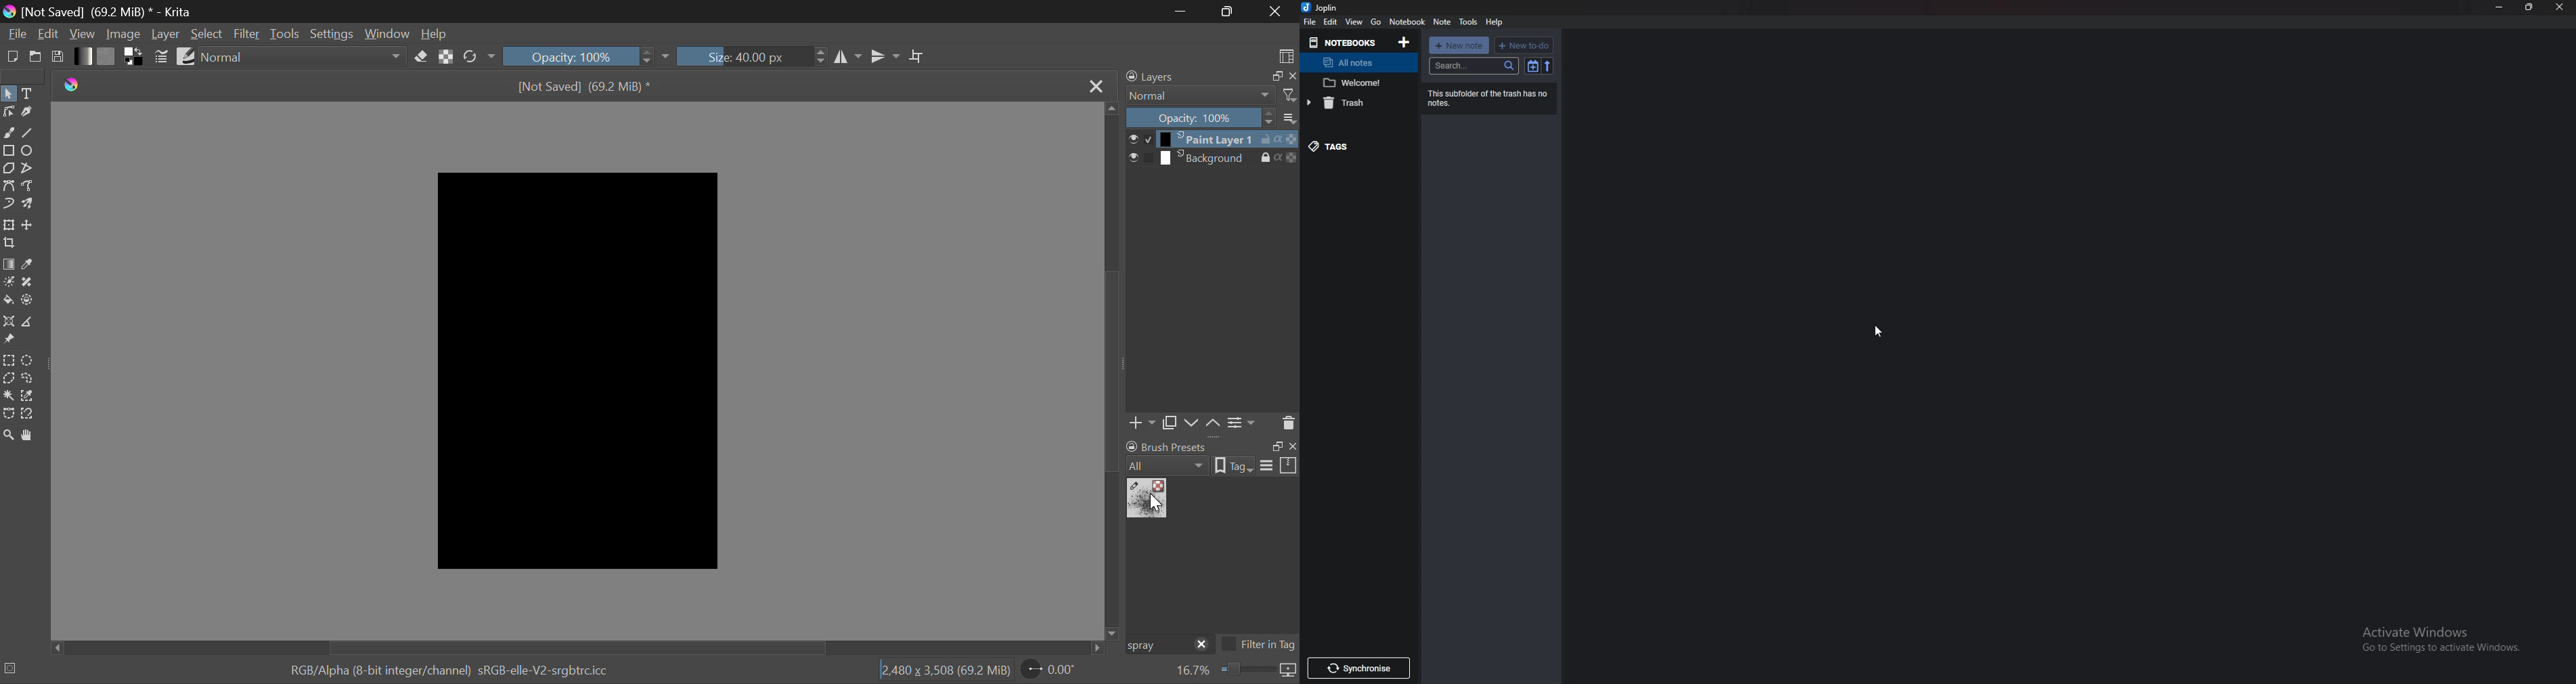 The width and height of the screenshot is (2576, 700). Describe the element at coordinates (112, 12) in the screenshot. I see `[Not Saved] (69.2 MiB) * - Krita` at that location.